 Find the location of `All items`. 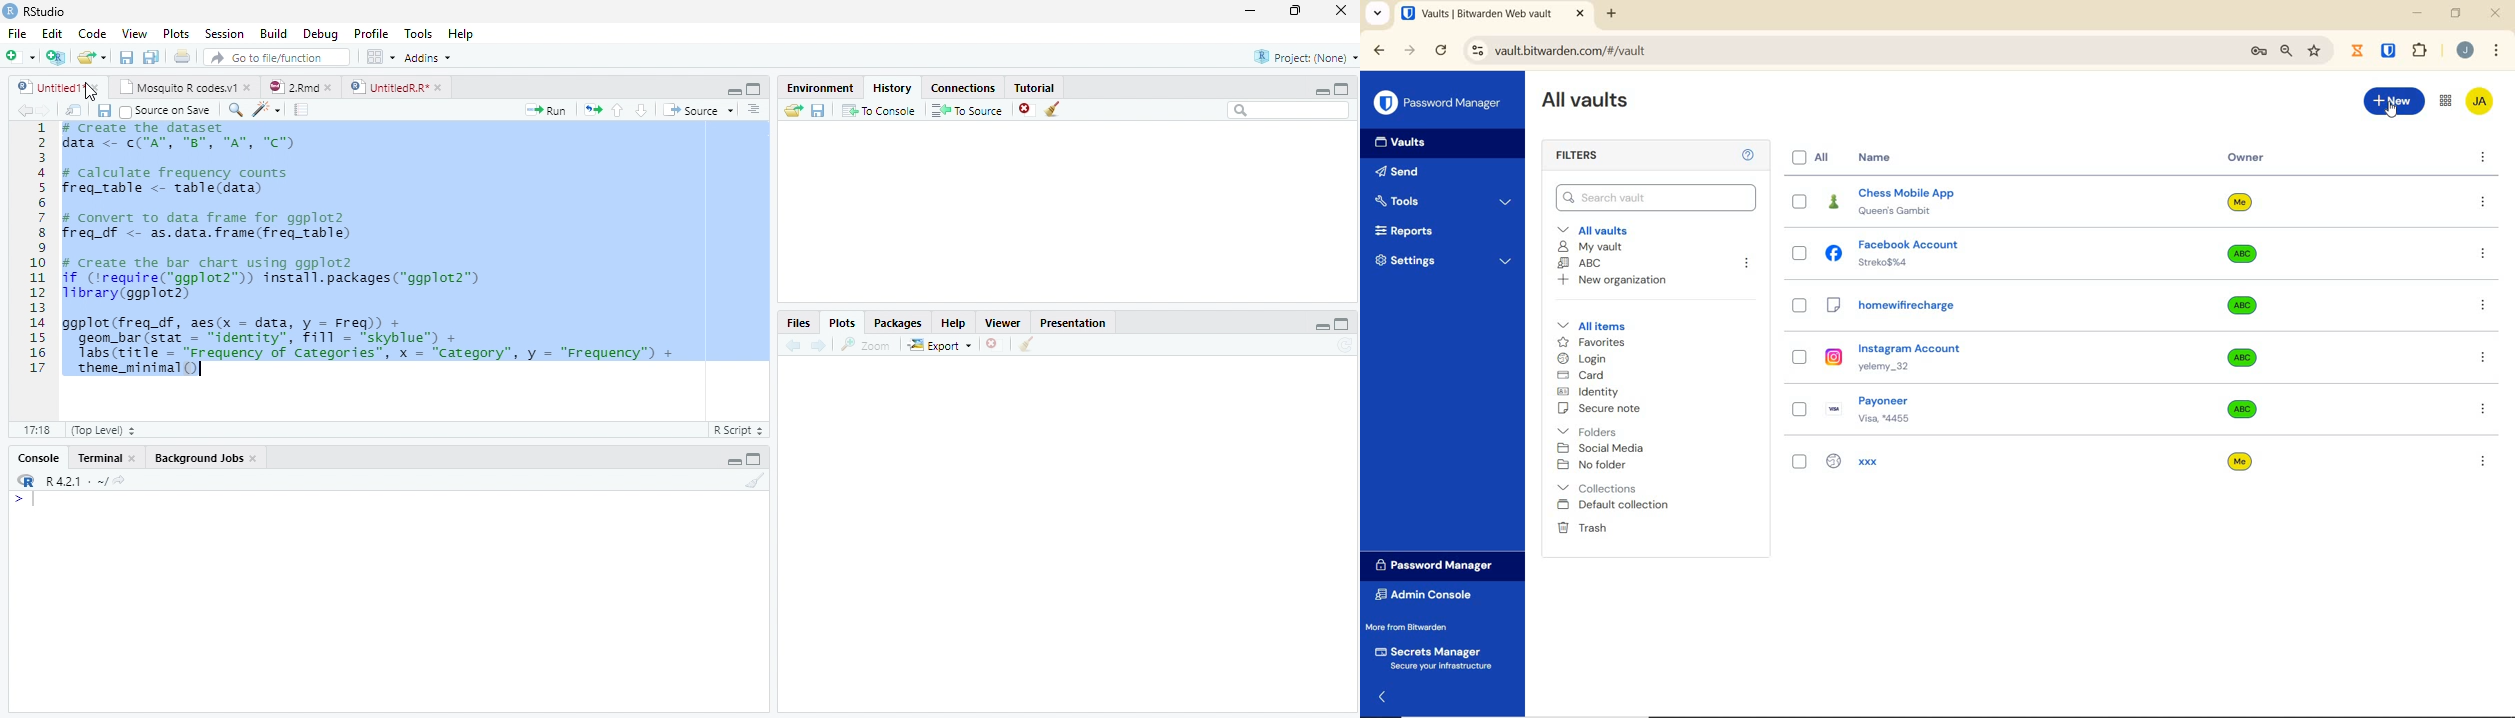

All items is located at coordinates (1592, 326).